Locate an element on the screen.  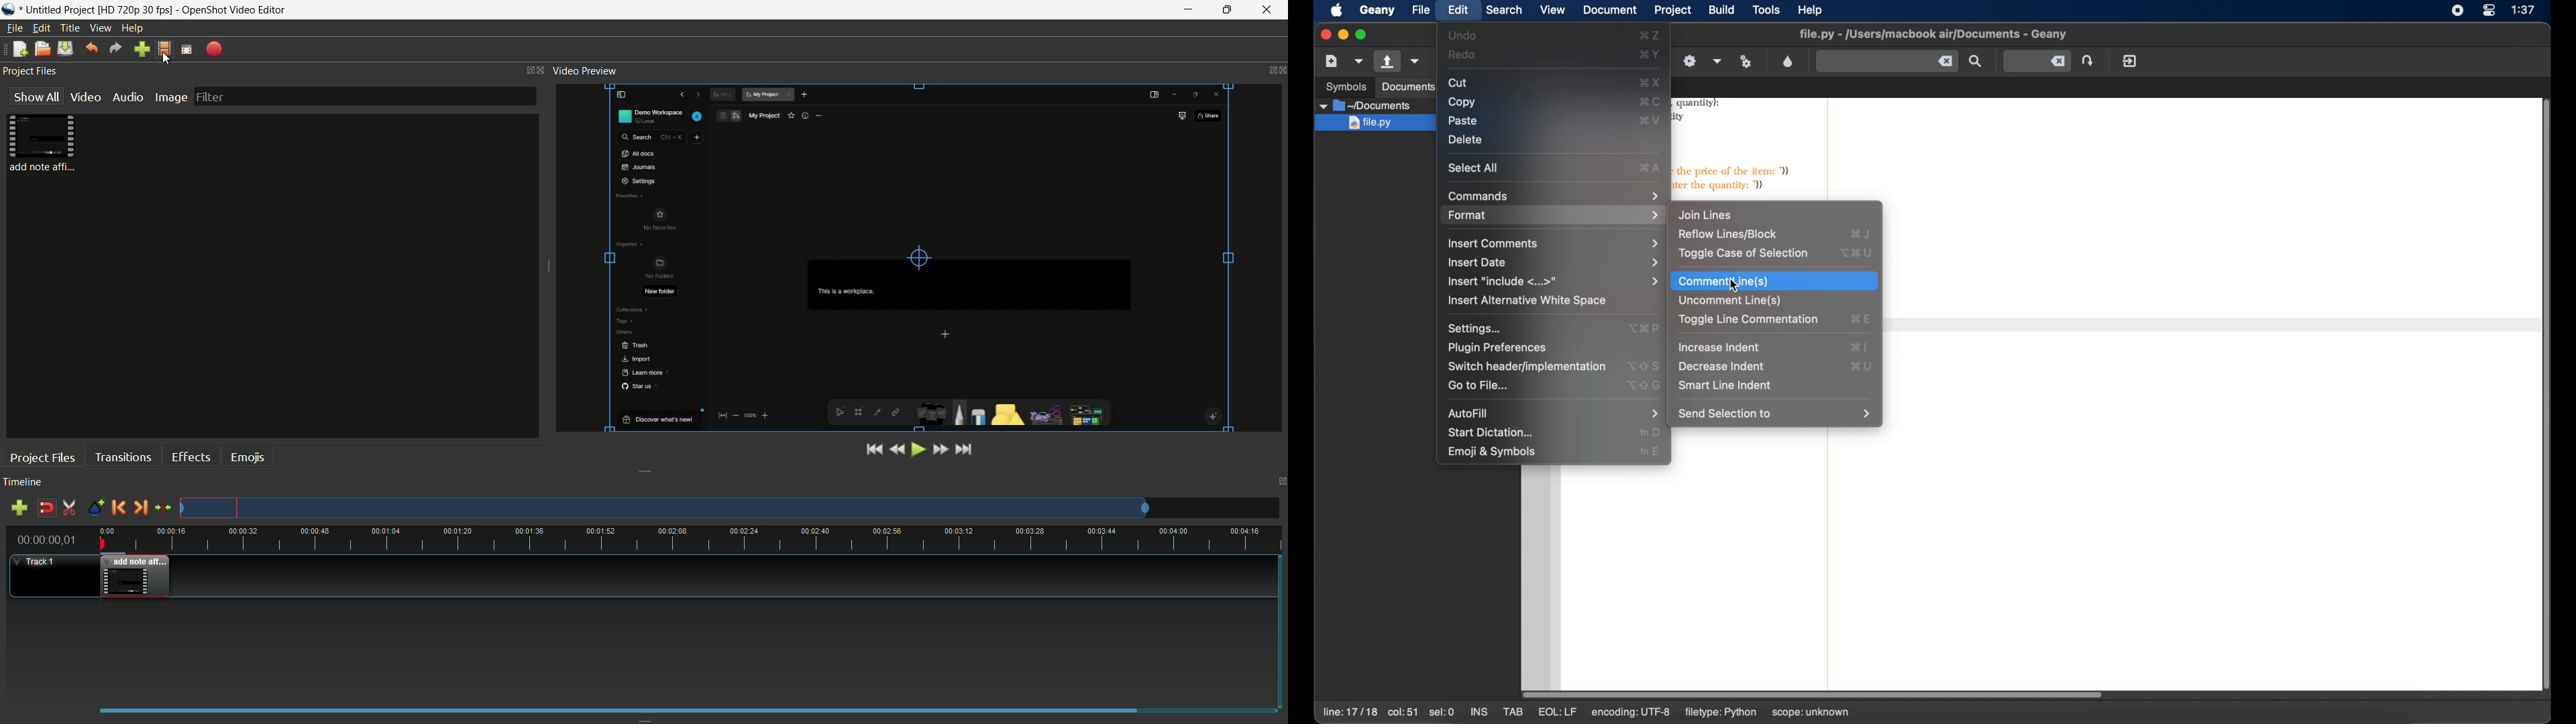
symbols is located at coordinates (1346, 86).